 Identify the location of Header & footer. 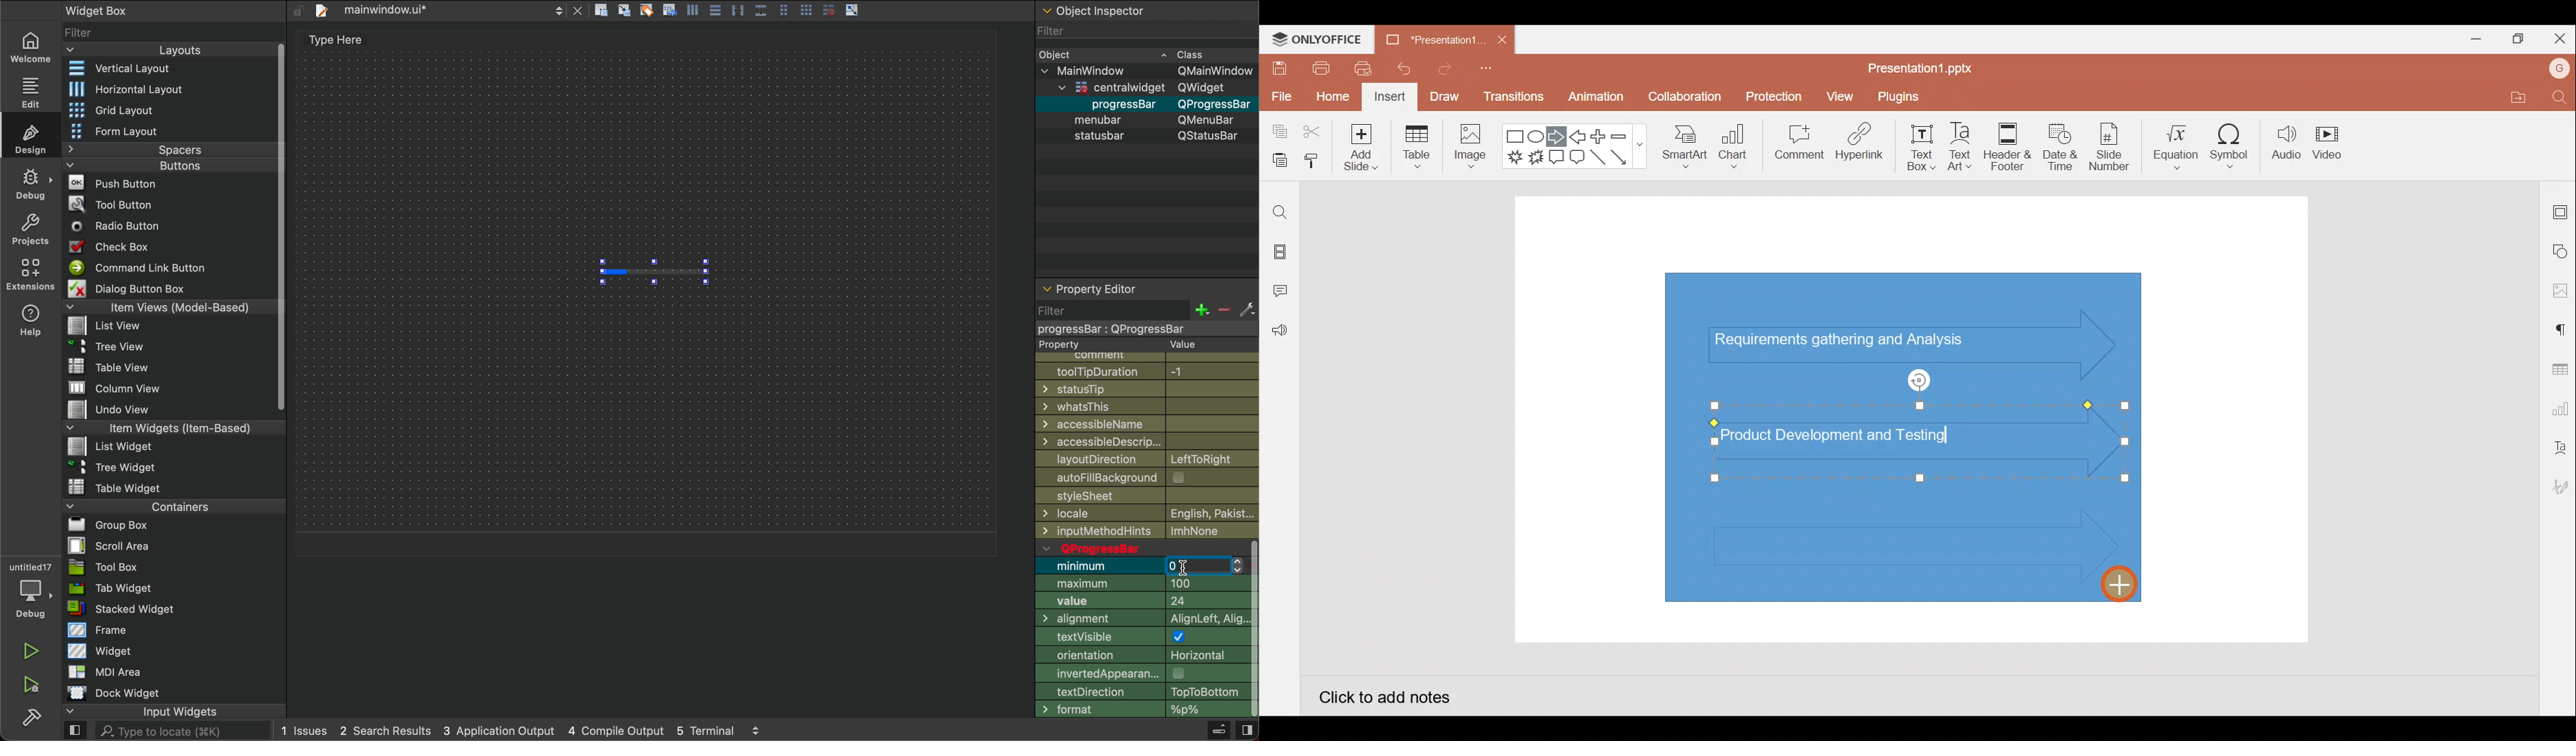
(2008, 143).